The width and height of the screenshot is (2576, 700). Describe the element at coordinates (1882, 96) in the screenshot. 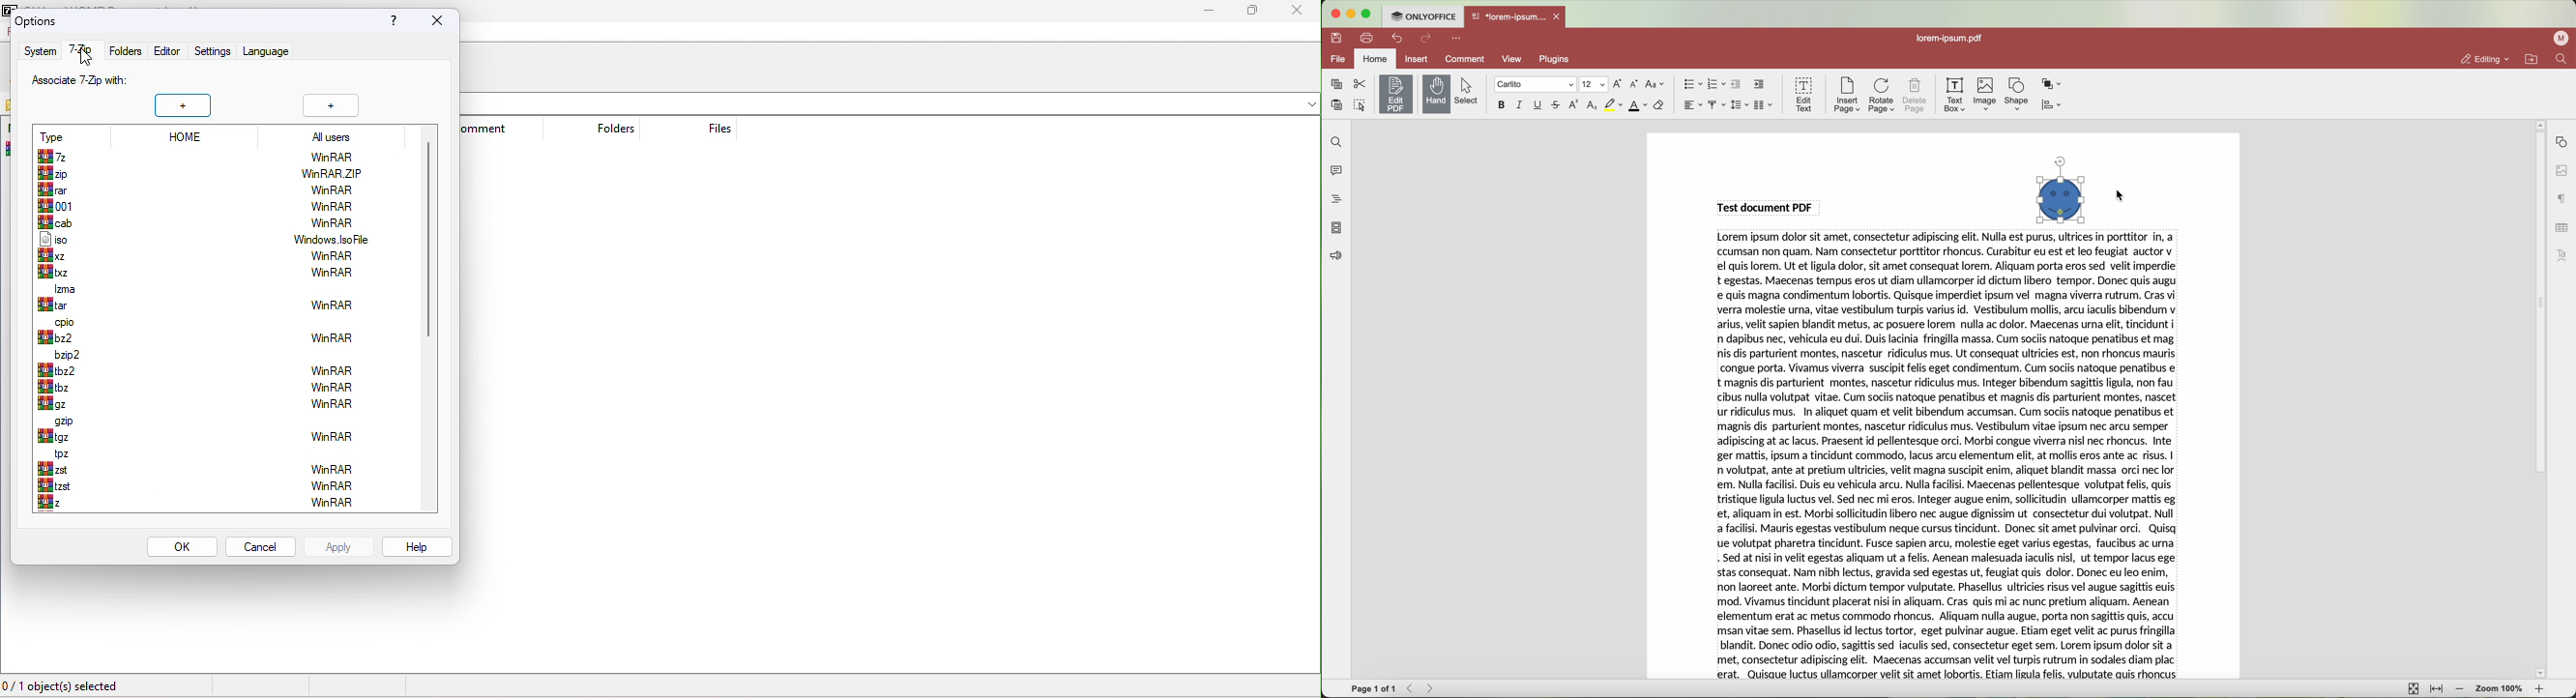

I see `rotate page` at that location.